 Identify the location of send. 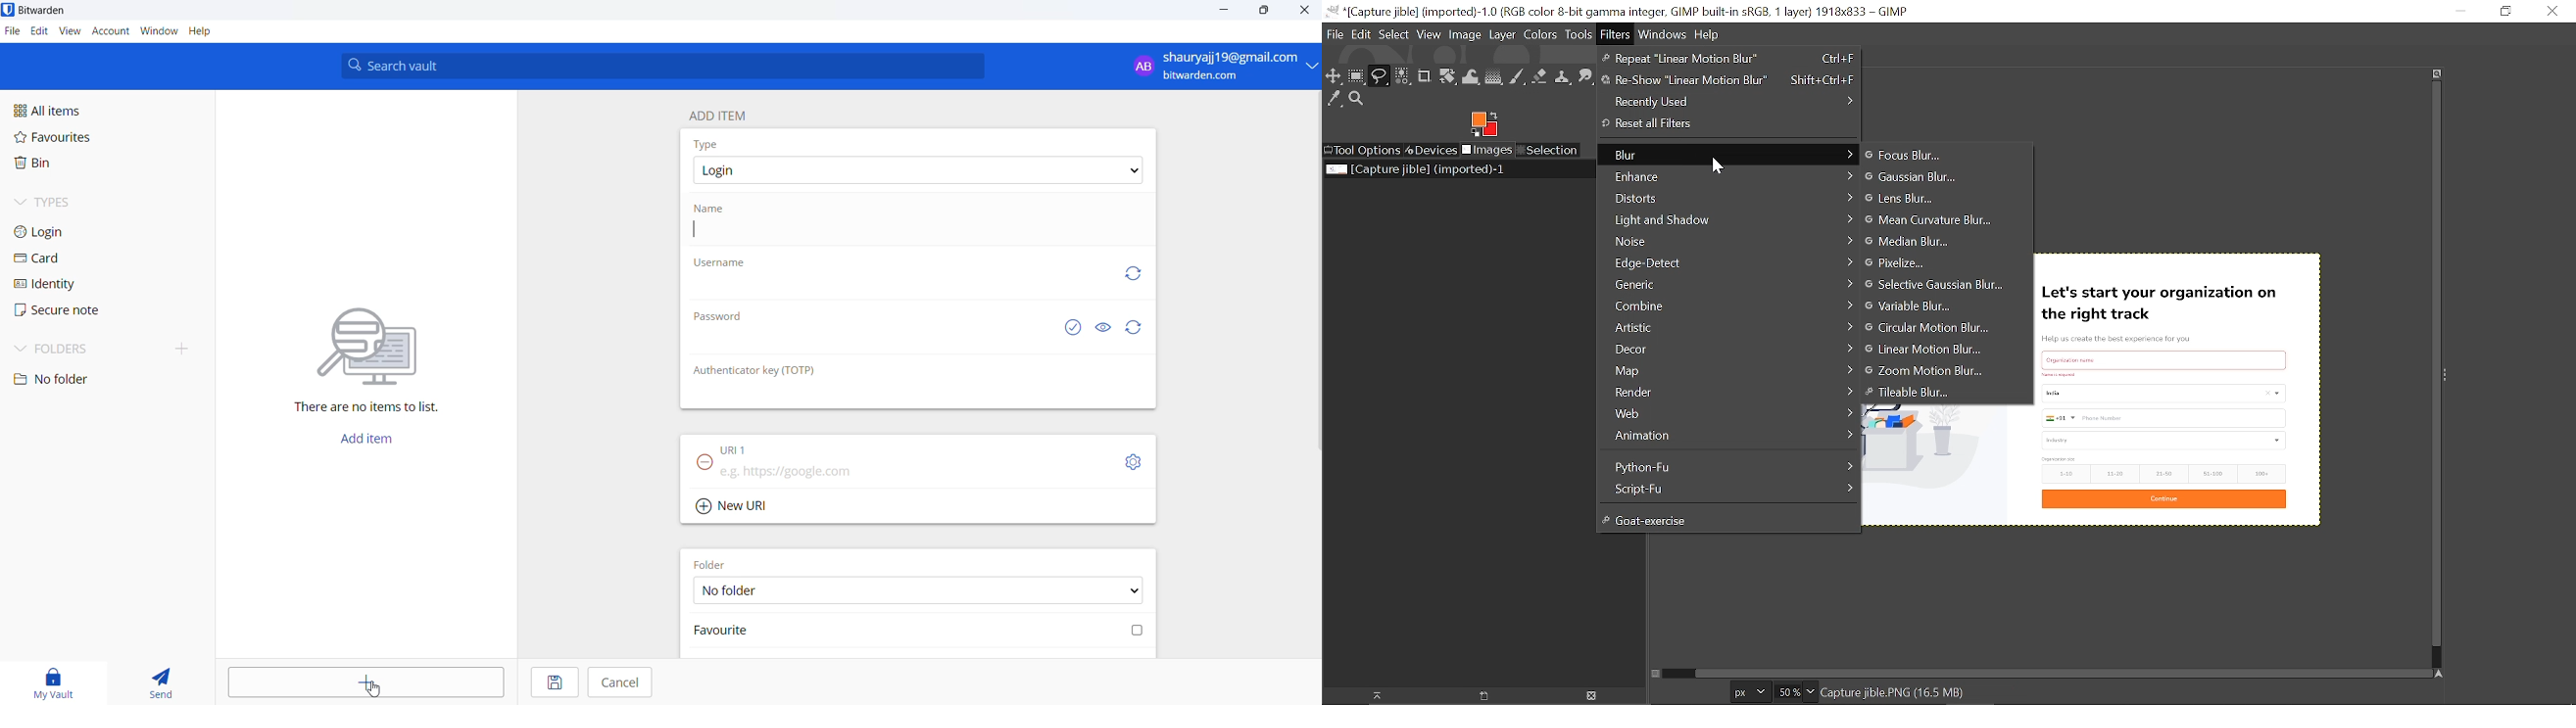
(154, 679).